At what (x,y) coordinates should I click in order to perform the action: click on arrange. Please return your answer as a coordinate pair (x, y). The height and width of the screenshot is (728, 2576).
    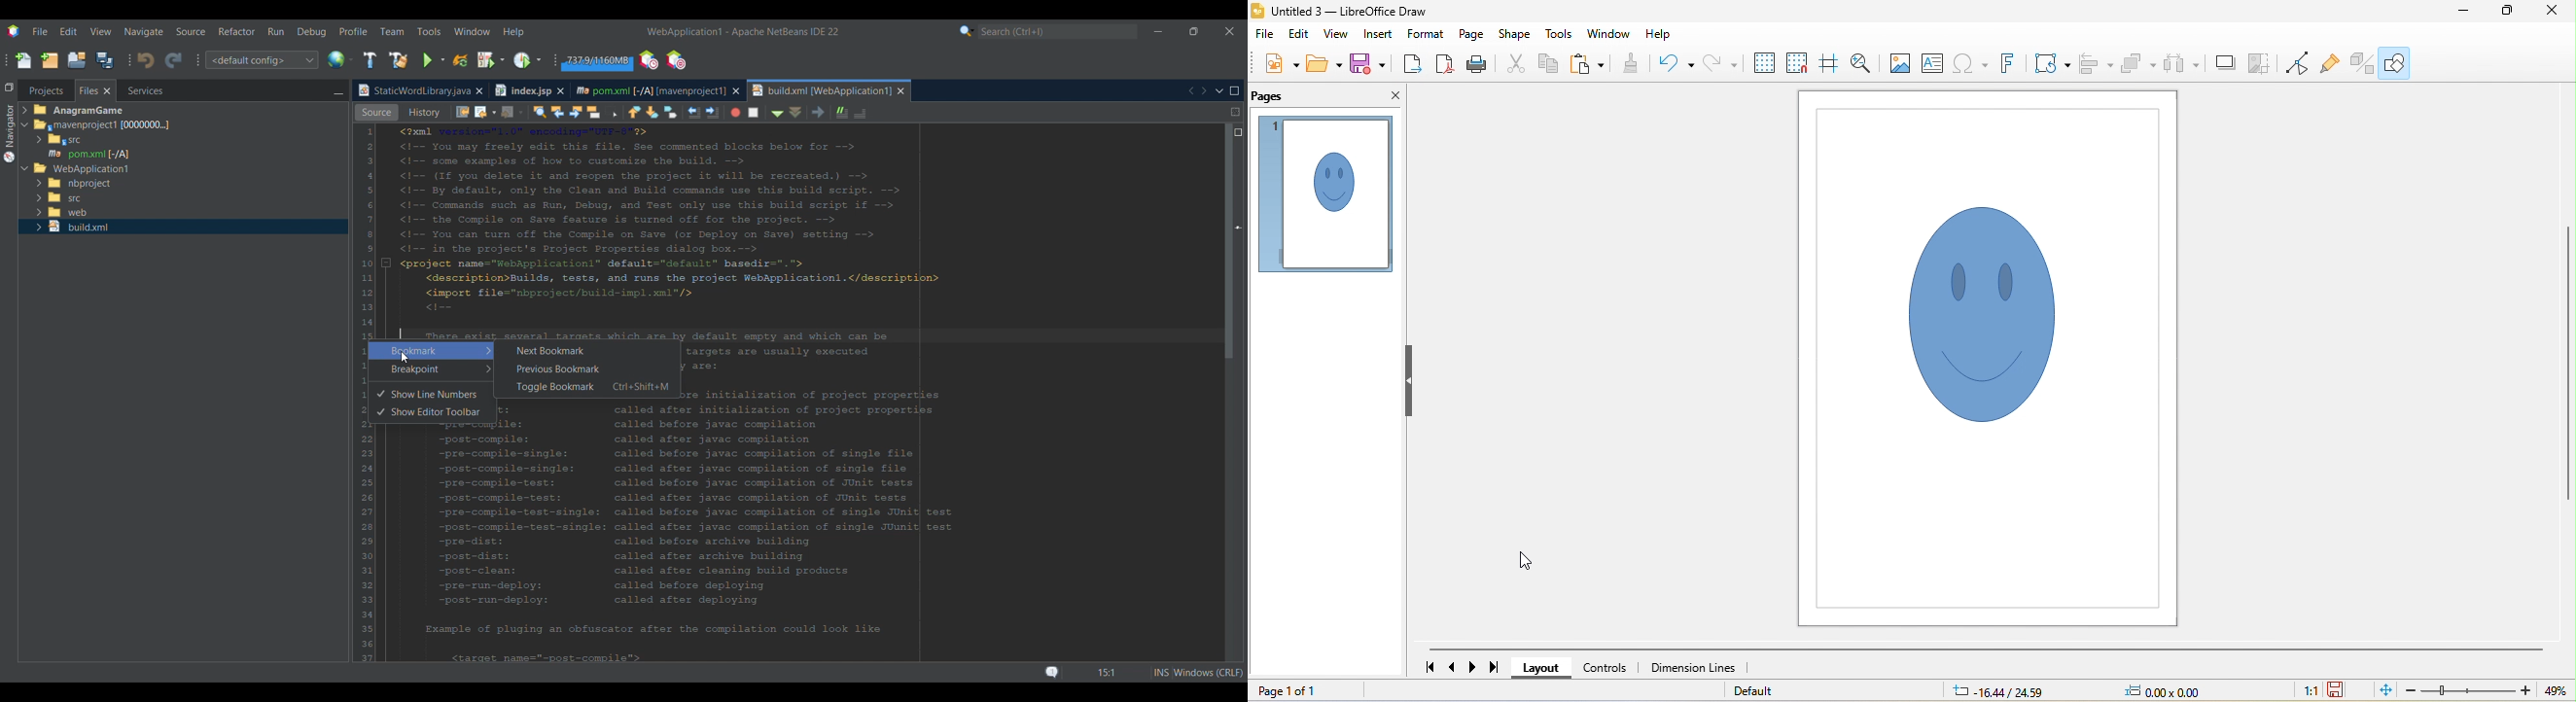
    Looking at the image, I should click on (2136, 64).